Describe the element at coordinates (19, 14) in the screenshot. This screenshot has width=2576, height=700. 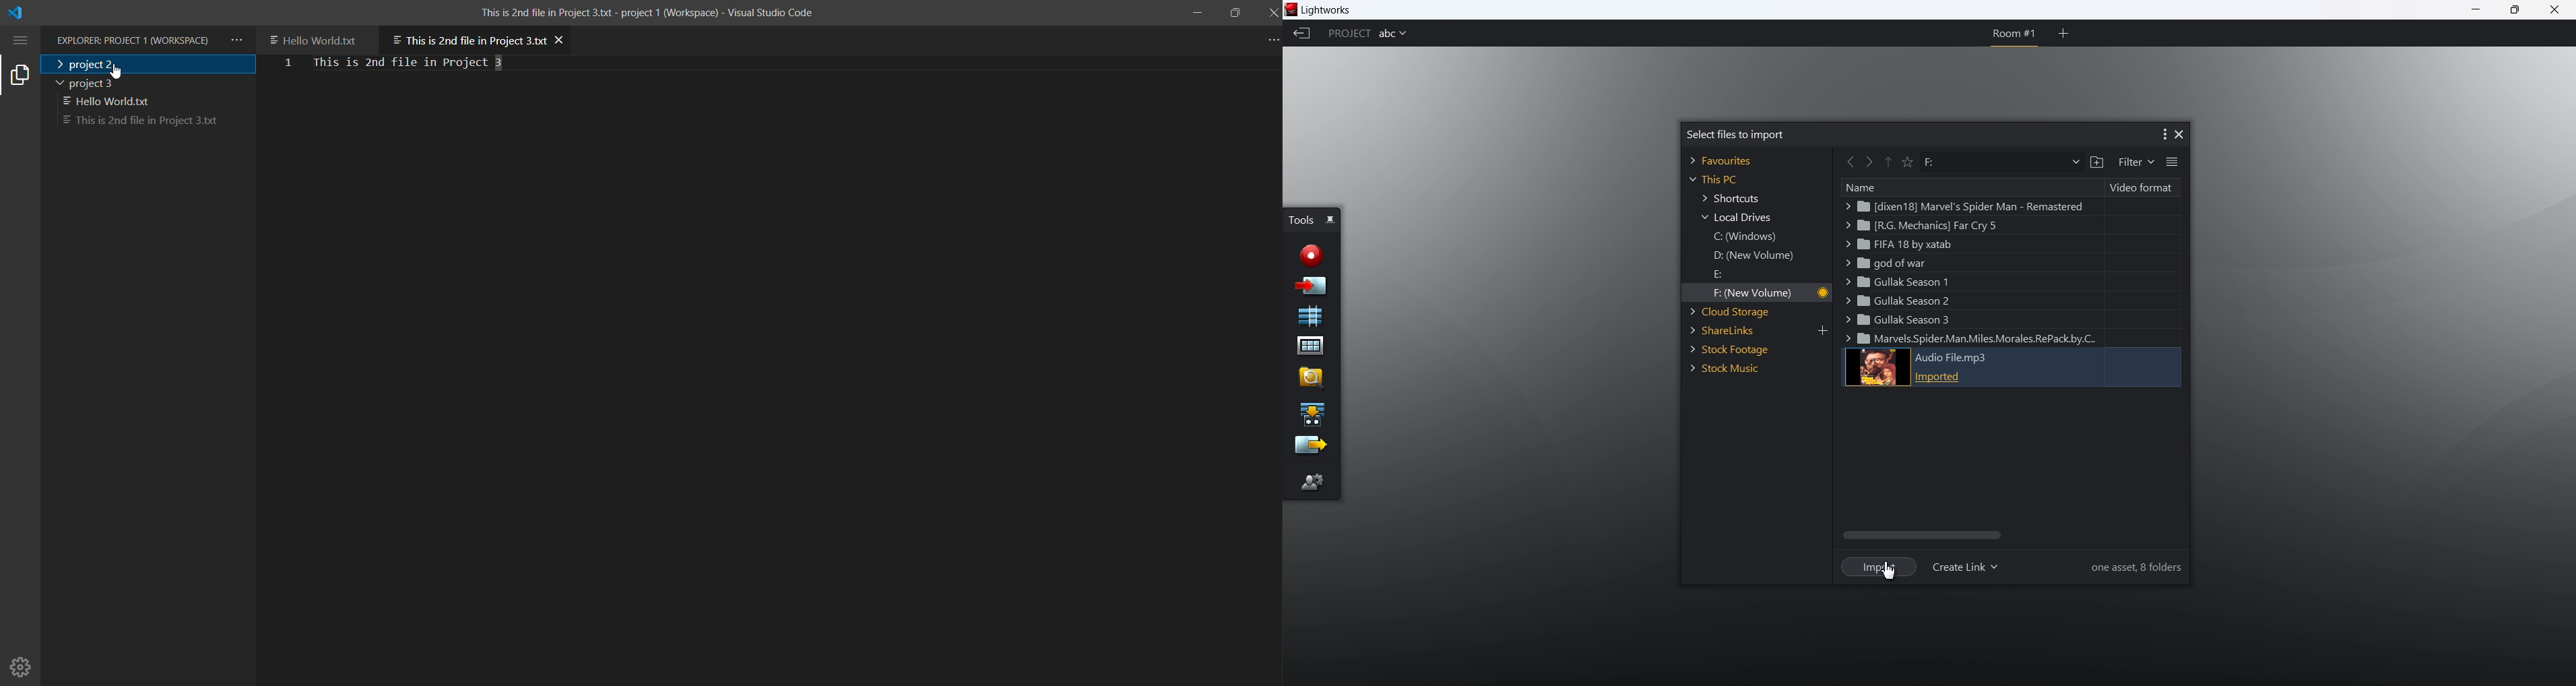
I see `VS code logo` at that location.